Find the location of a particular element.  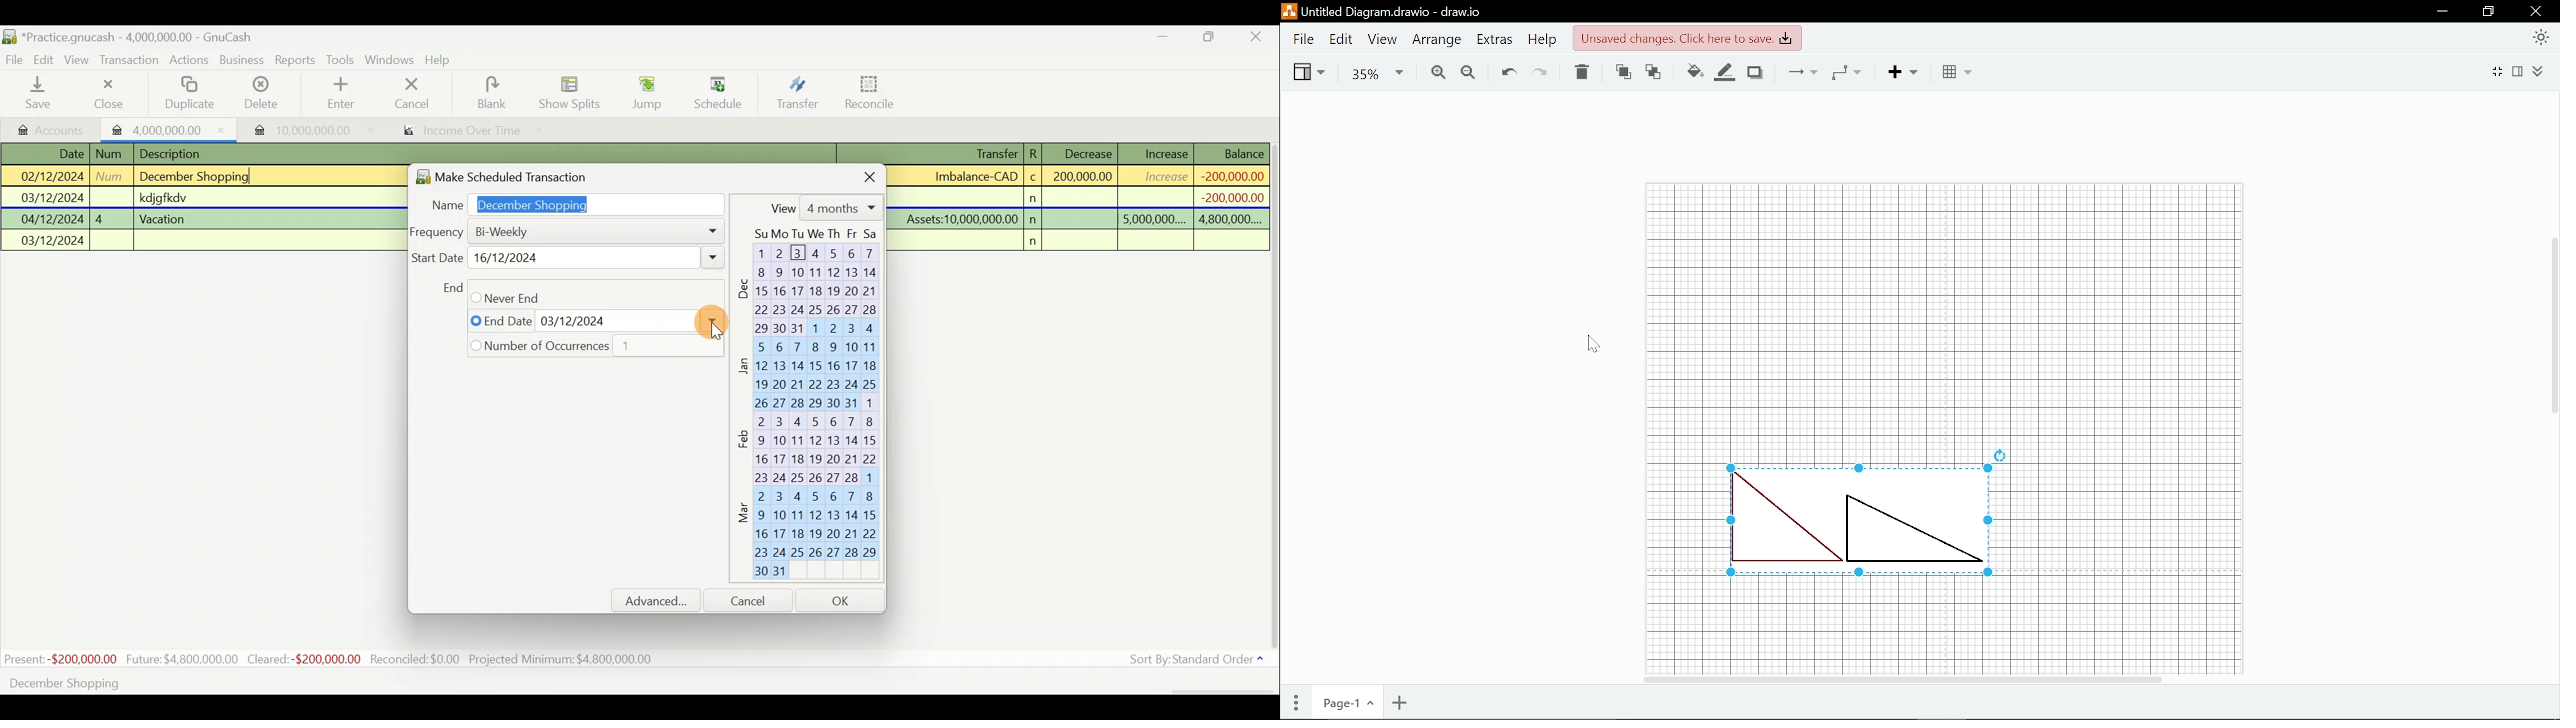

Document name is located at coordinates (143, 38).